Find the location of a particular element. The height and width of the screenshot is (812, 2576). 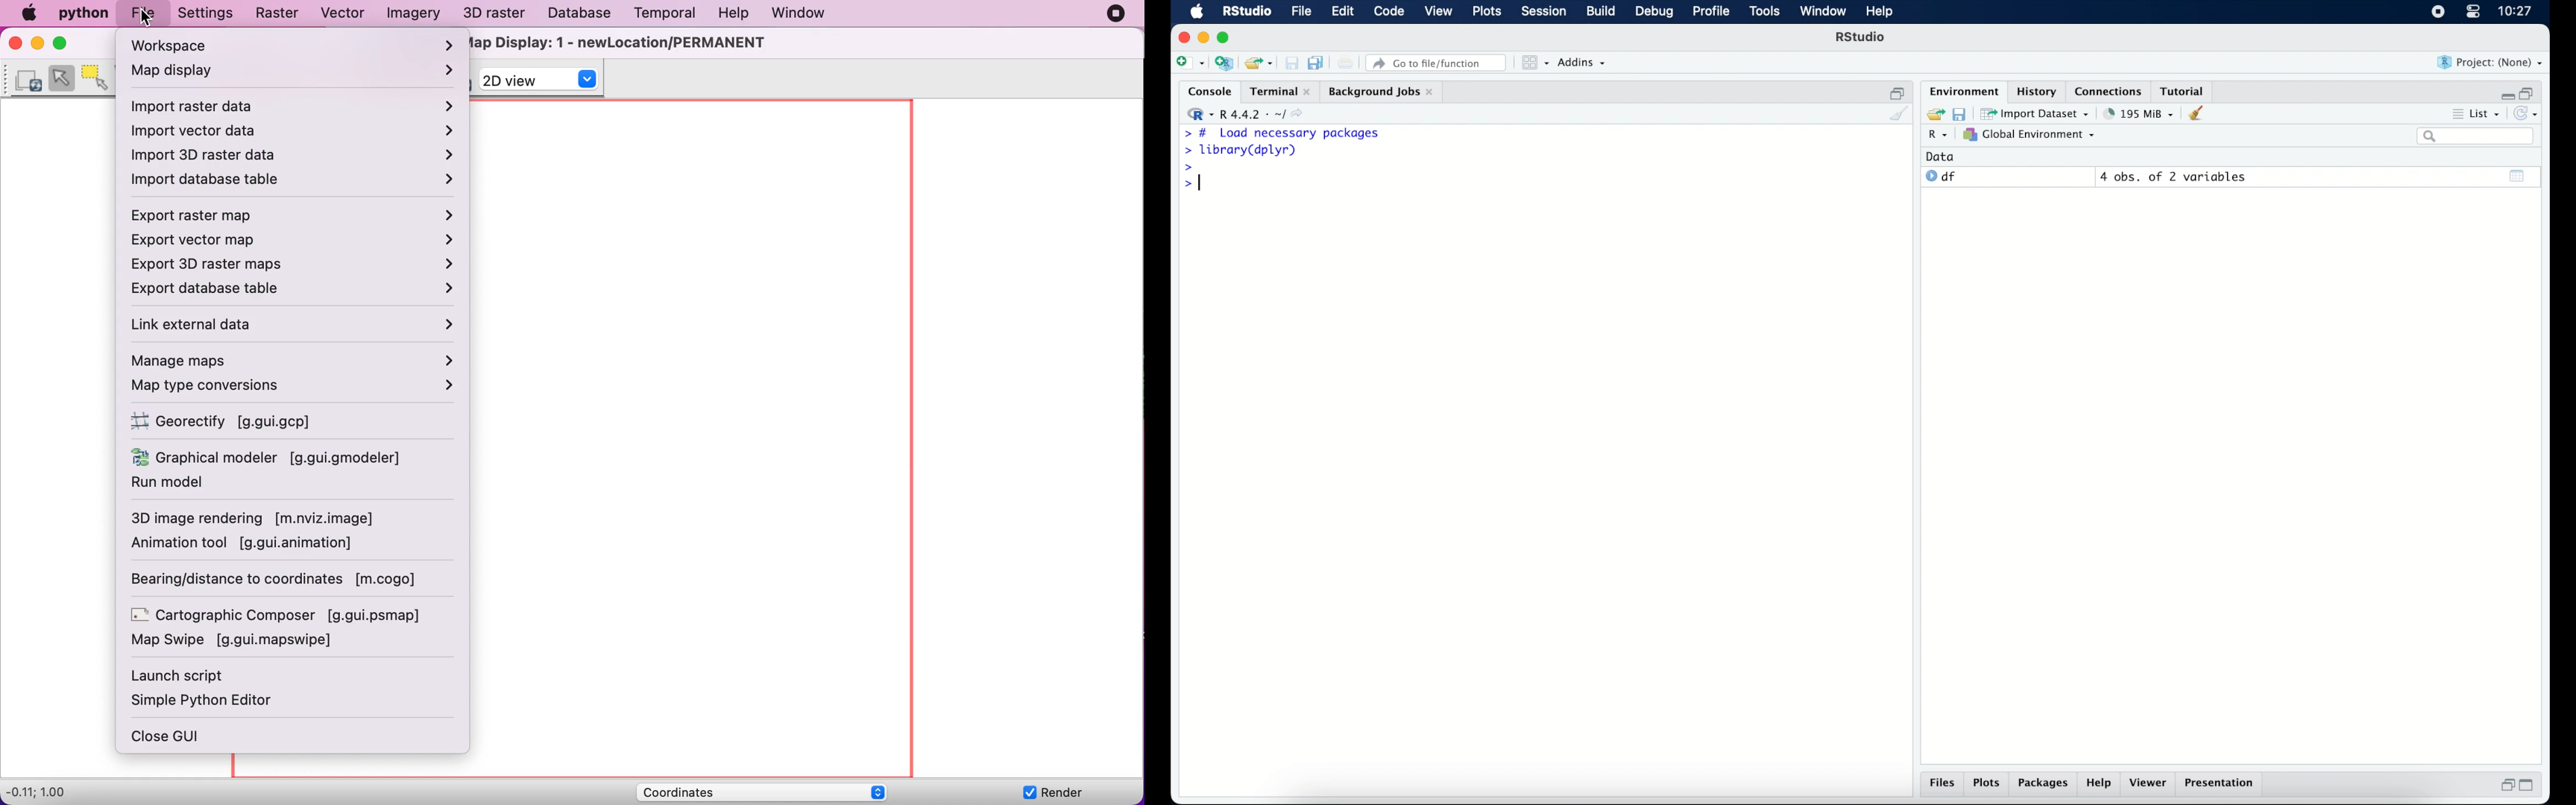

print is located at coordinates (1346, 63).